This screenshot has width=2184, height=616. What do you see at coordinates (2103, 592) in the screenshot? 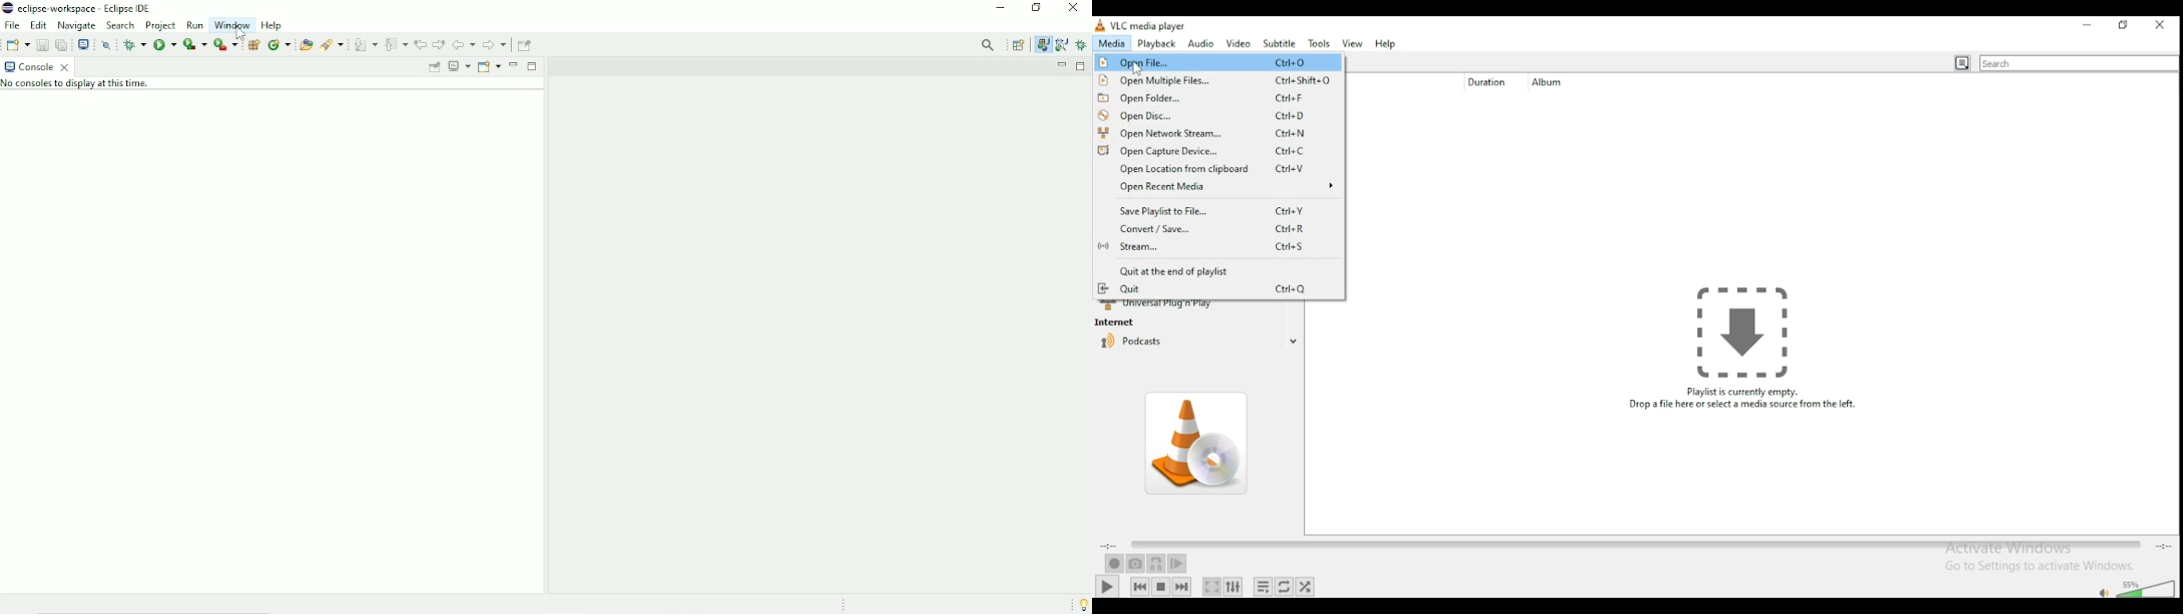
I see `mute/unmute` at bounding box center [2103, 592].